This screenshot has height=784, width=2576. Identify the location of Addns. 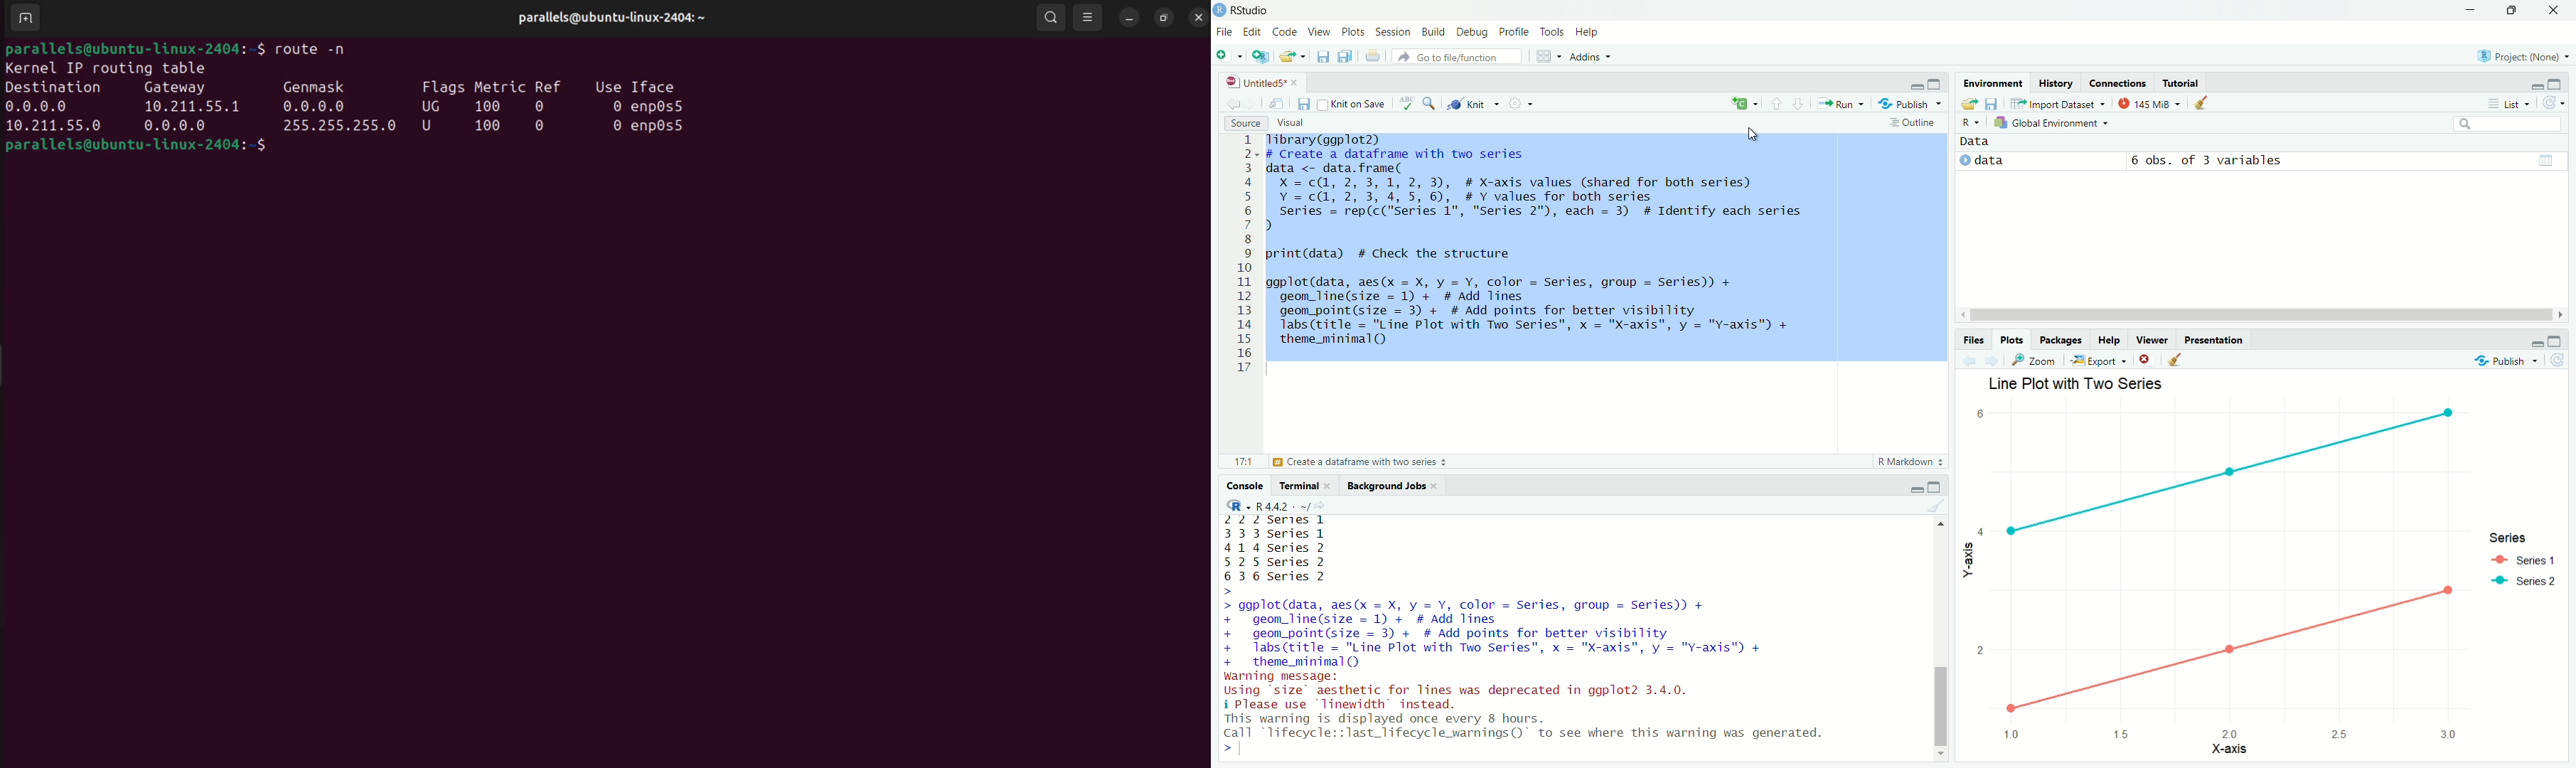
(1594, 59).